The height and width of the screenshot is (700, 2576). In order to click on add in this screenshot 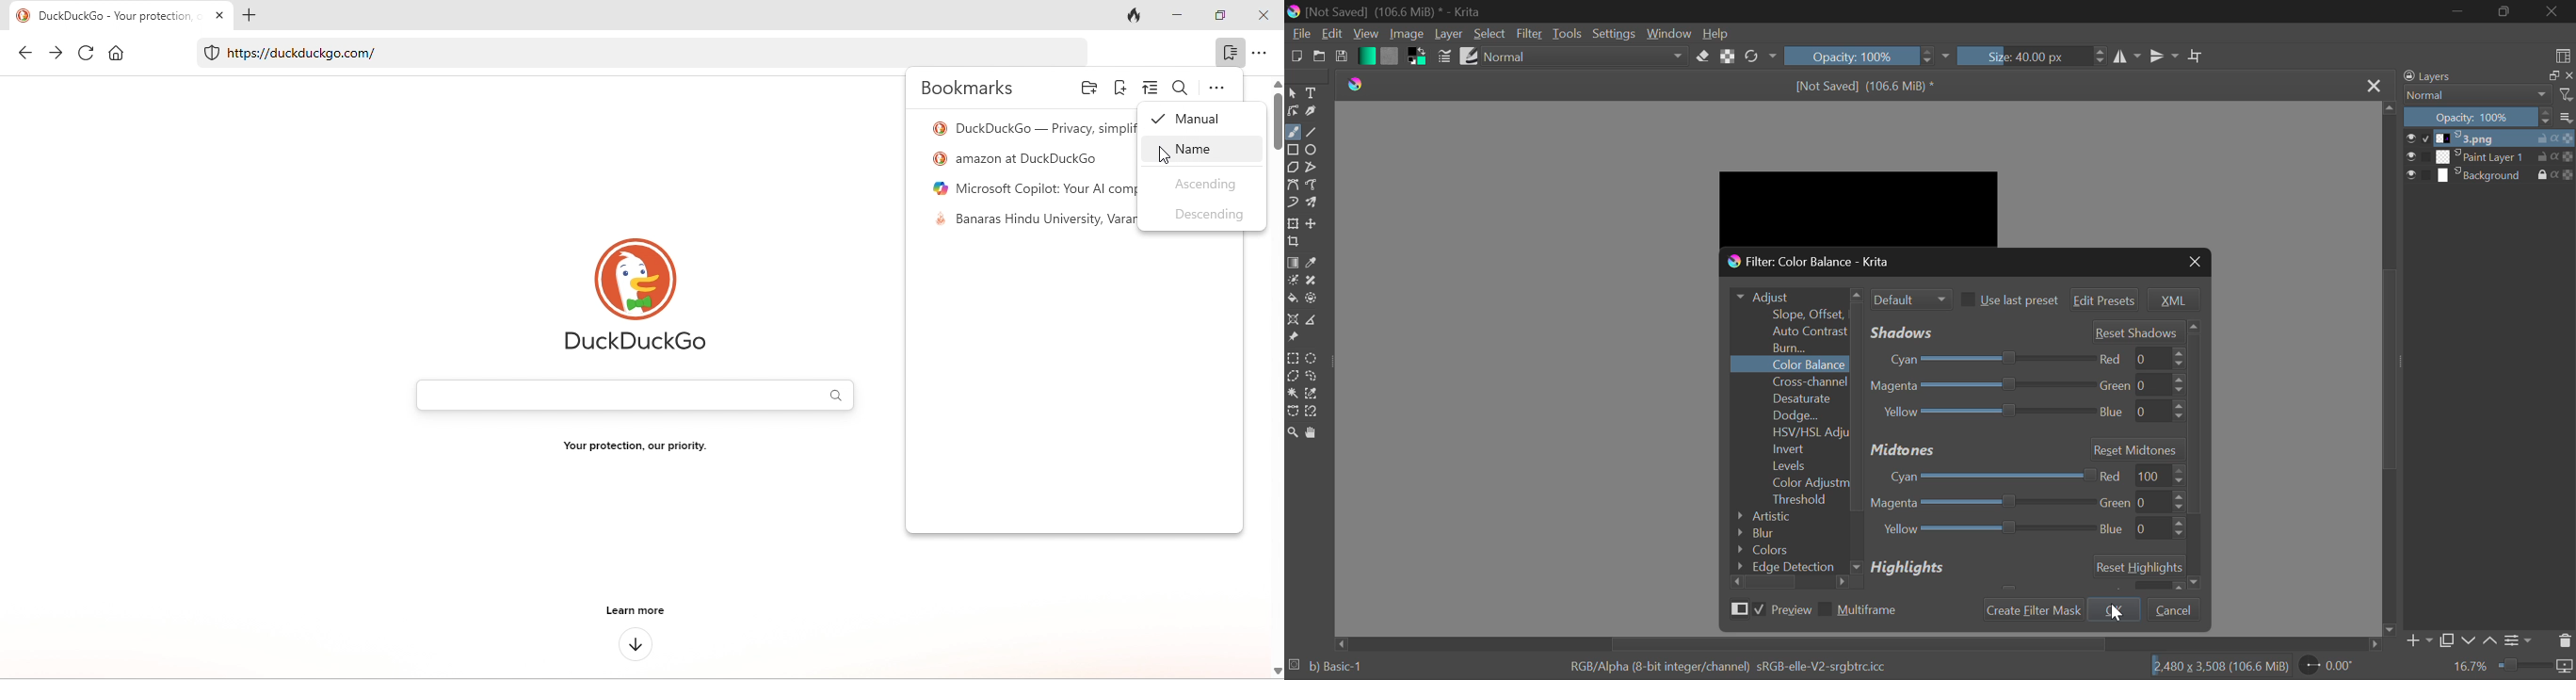, I will do `click(250, 19)`.